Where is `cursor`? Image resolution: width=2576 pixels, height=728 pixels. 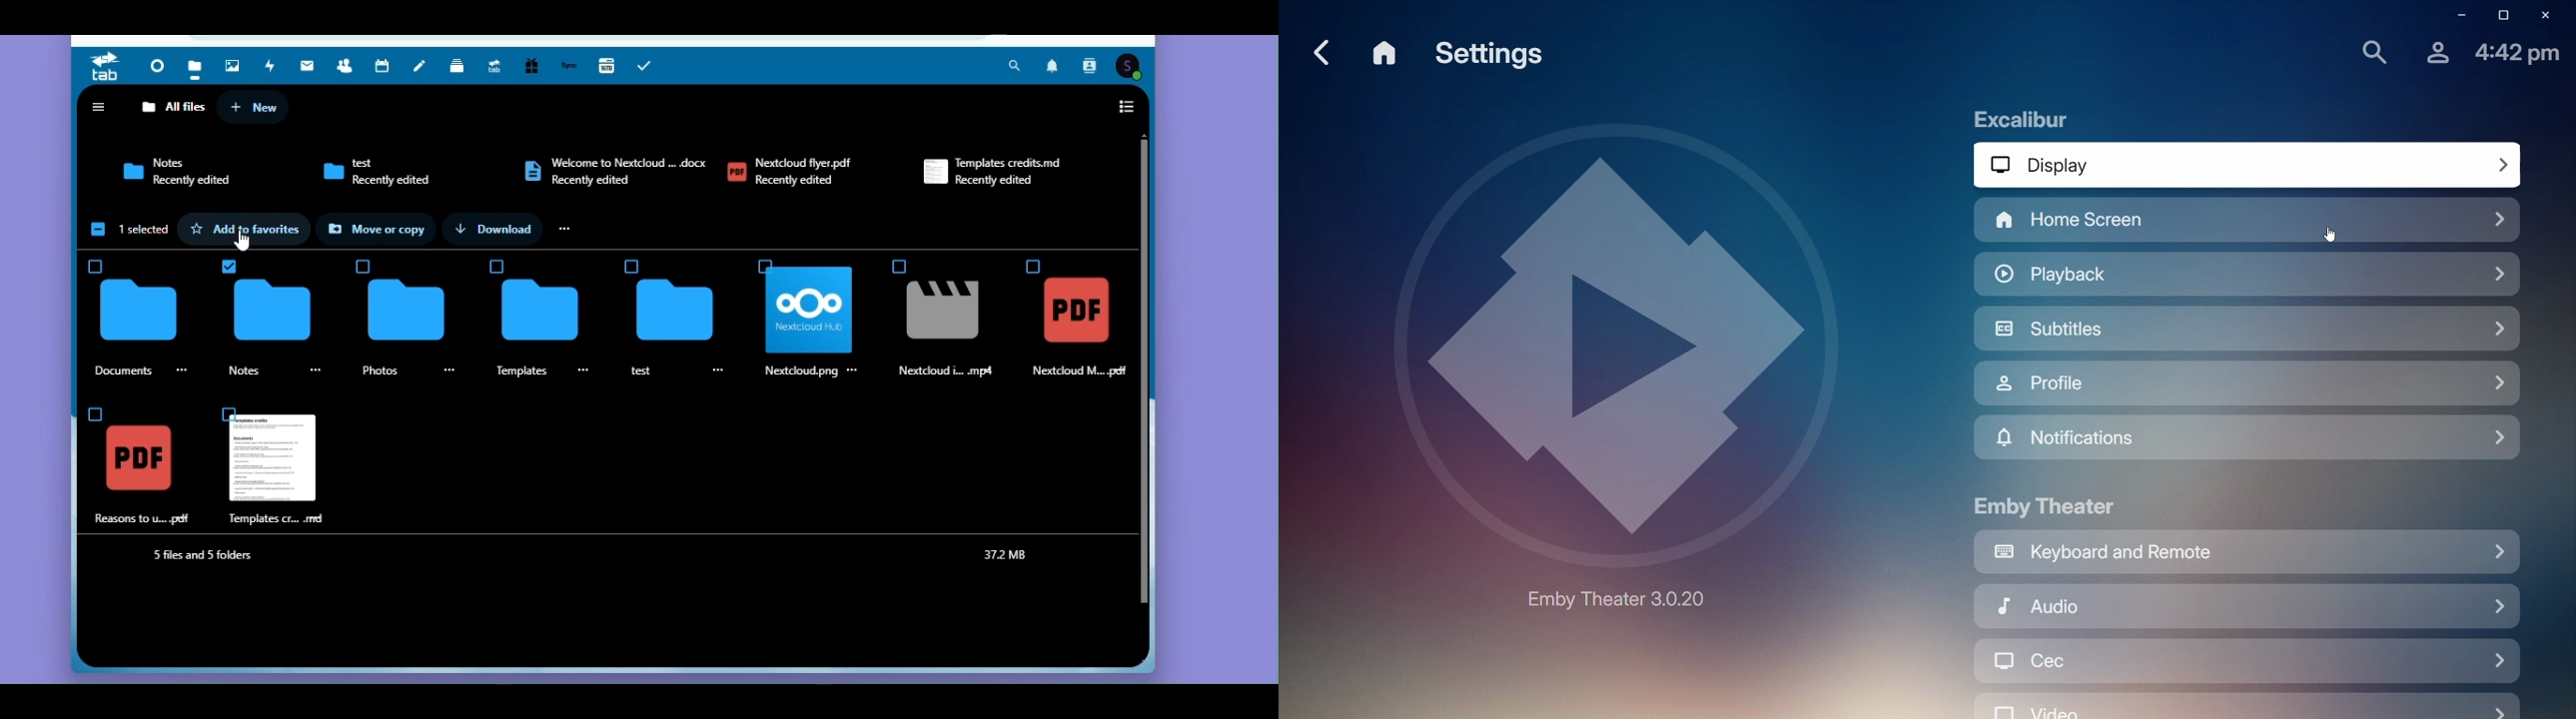 cursor is located at coordinates (2329, 235).